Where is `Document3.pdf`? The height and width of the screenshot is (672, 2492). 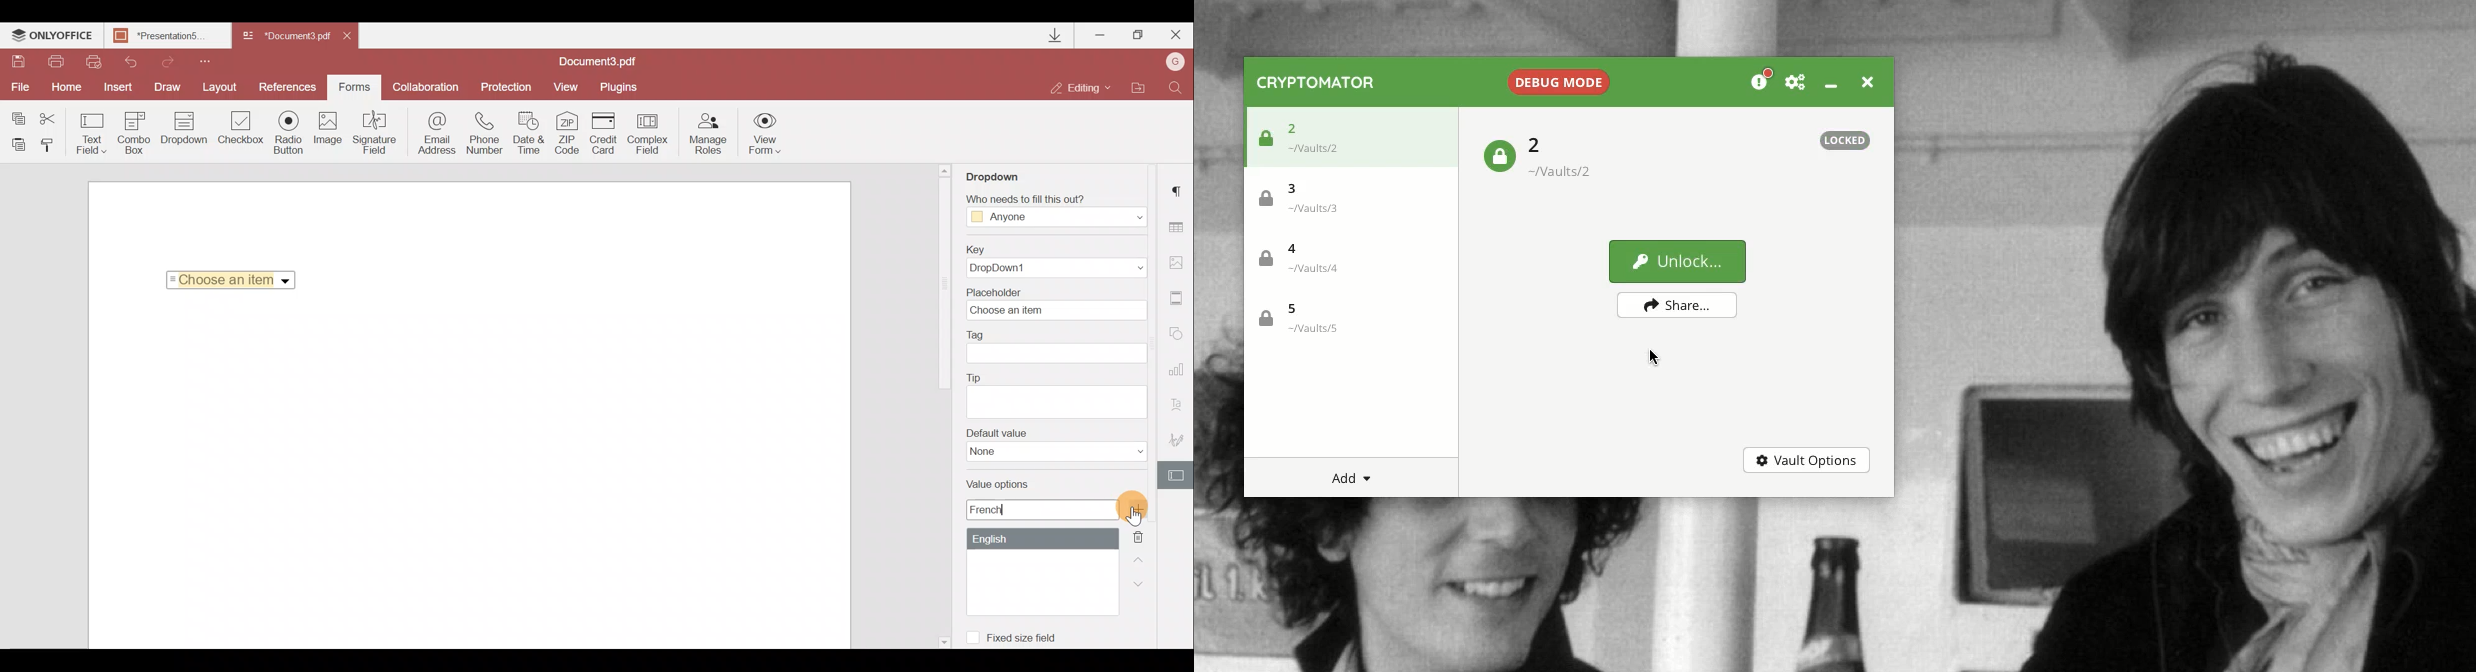
Document3.pdf is located at coordinates (613, 61).